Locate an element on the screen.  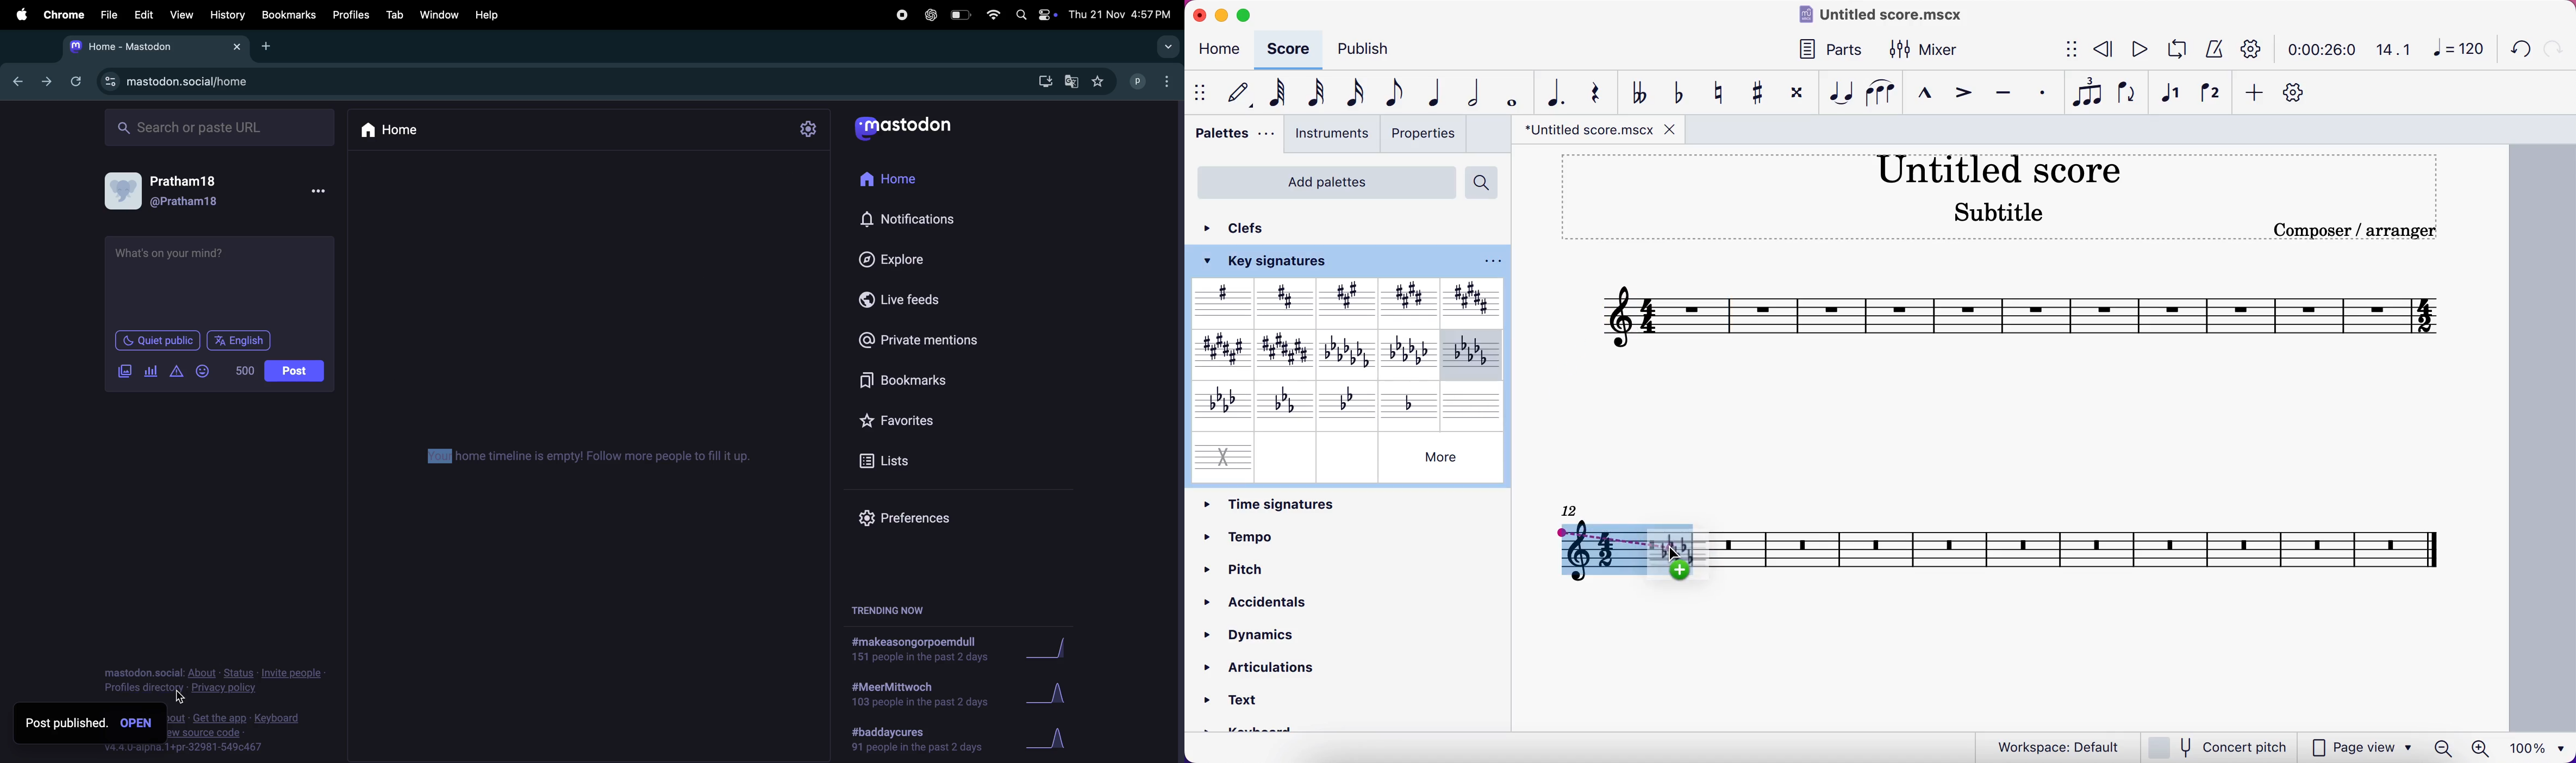
loop playback is located at coordinates (2175, 49).